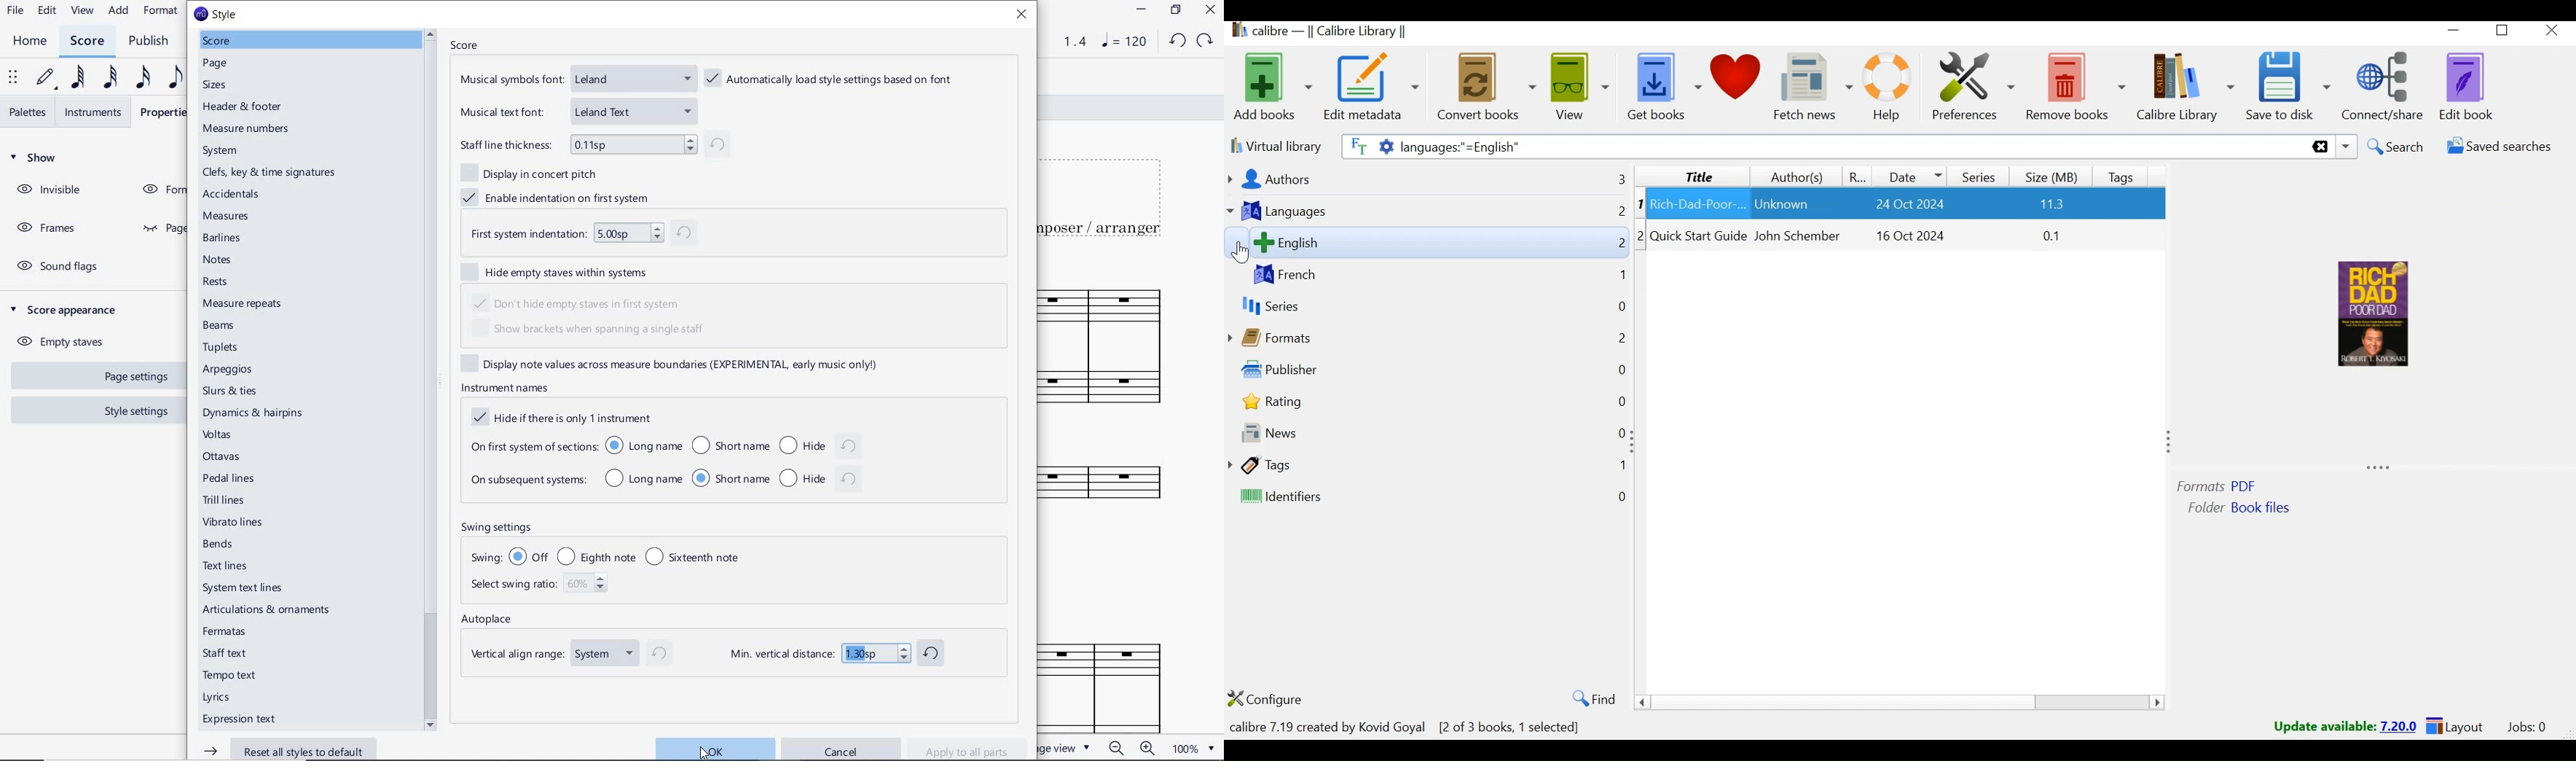  What do you see at coordinates (1614, 337) in the screenshot?
I see `2` at bounding box center [1614, 337].